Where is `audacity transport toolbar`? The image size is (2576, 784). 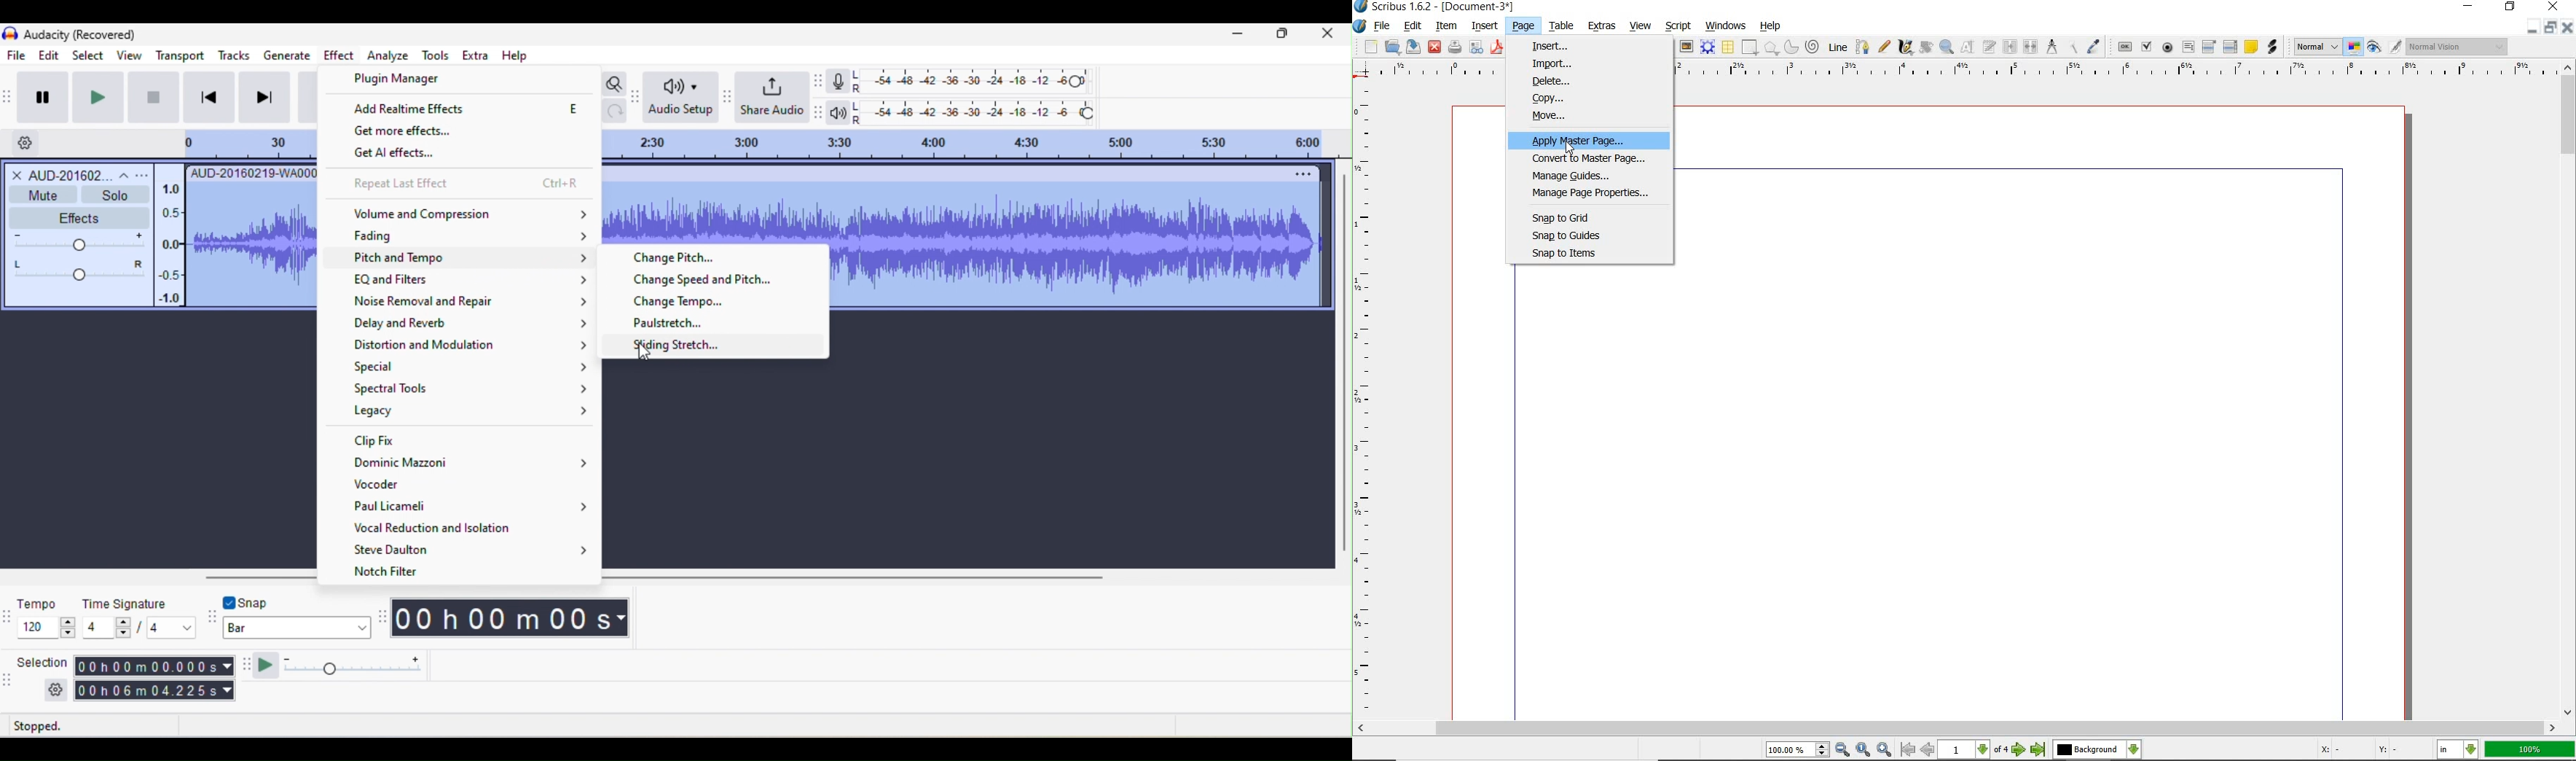
audacity transport toolbar is located at coordinates (8, 96).